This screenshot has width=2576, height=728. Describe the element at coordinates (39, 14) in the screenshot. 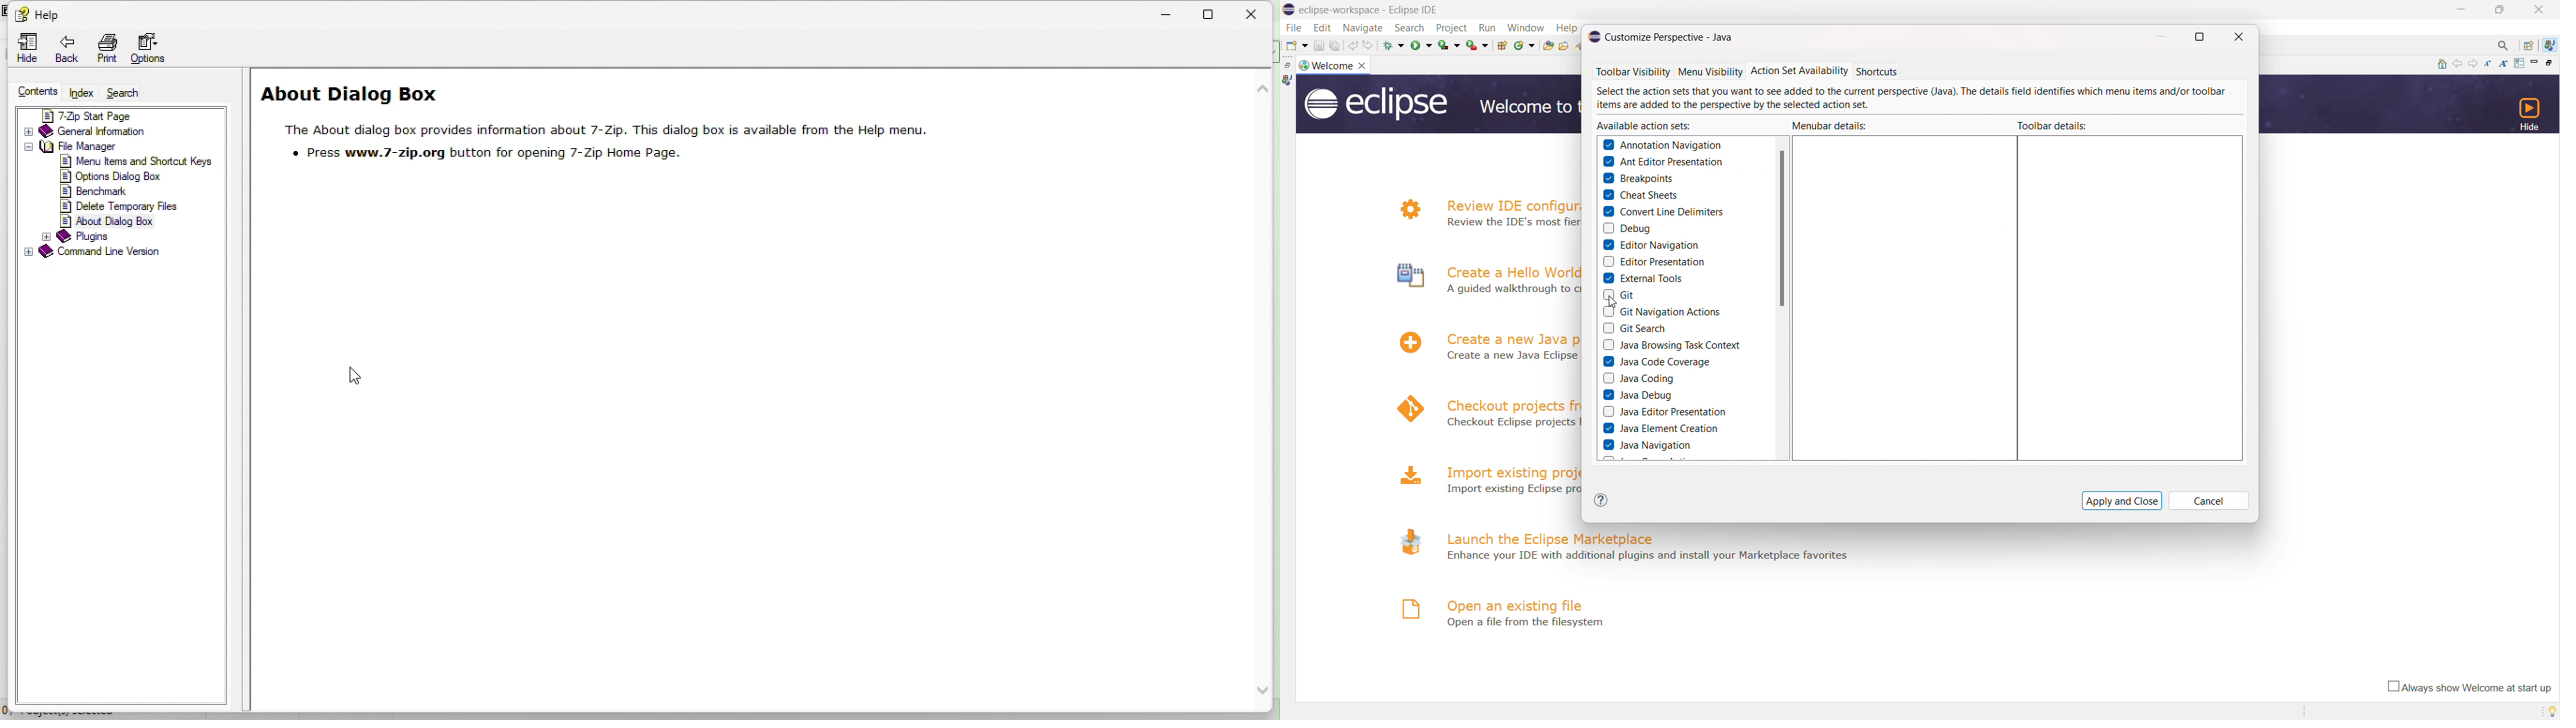

I see `help` at that location.